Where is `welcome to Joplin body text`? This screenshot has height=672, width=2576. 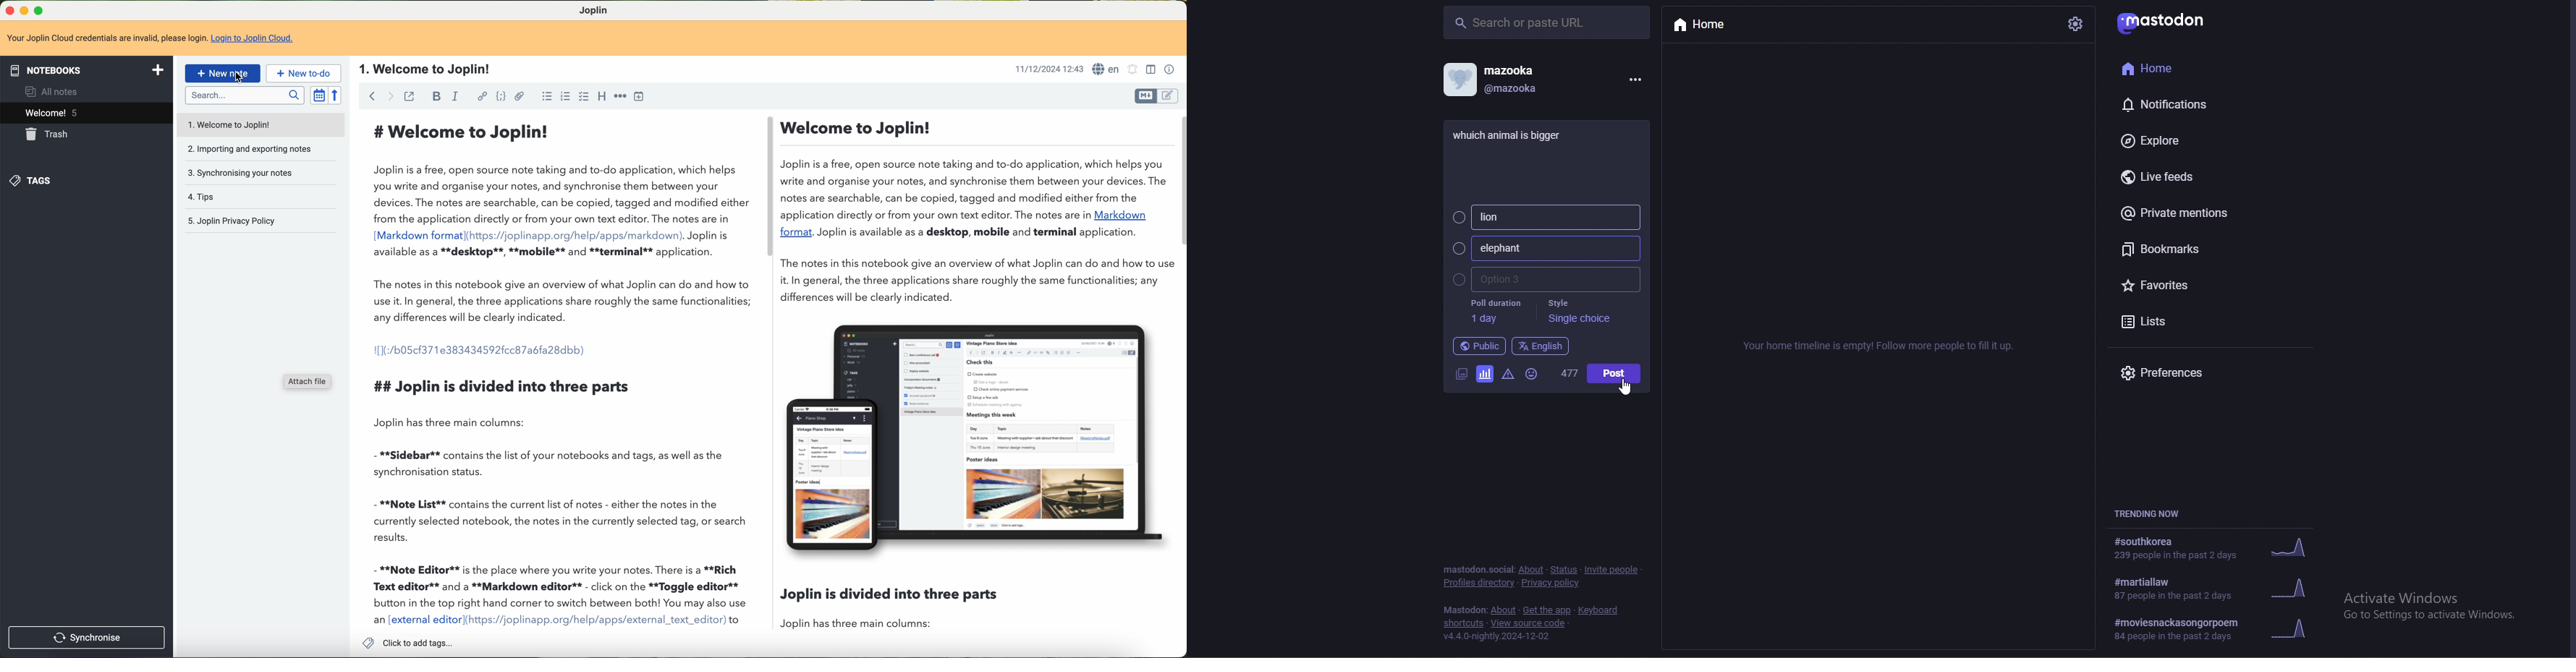 welcome to Joplin body text is located at coordinates (975, 211).